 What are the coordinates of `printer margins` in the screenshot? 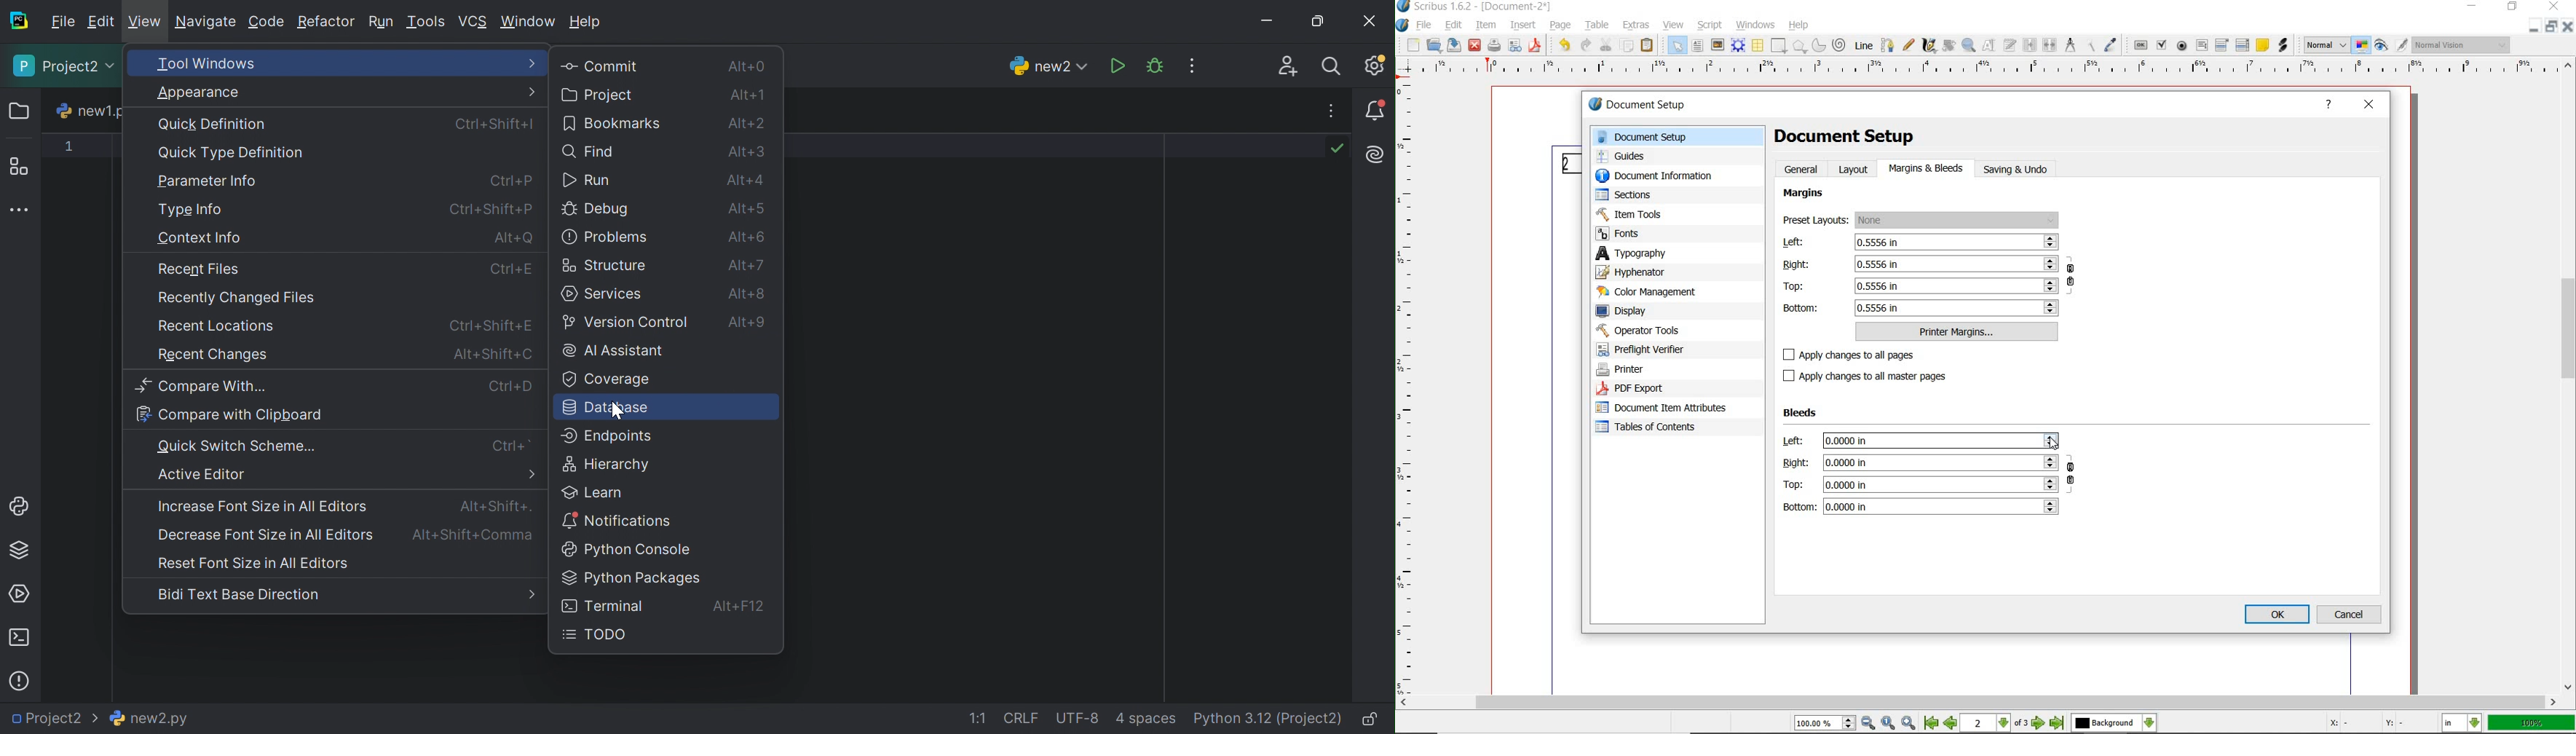 It's located at (1957, 332).